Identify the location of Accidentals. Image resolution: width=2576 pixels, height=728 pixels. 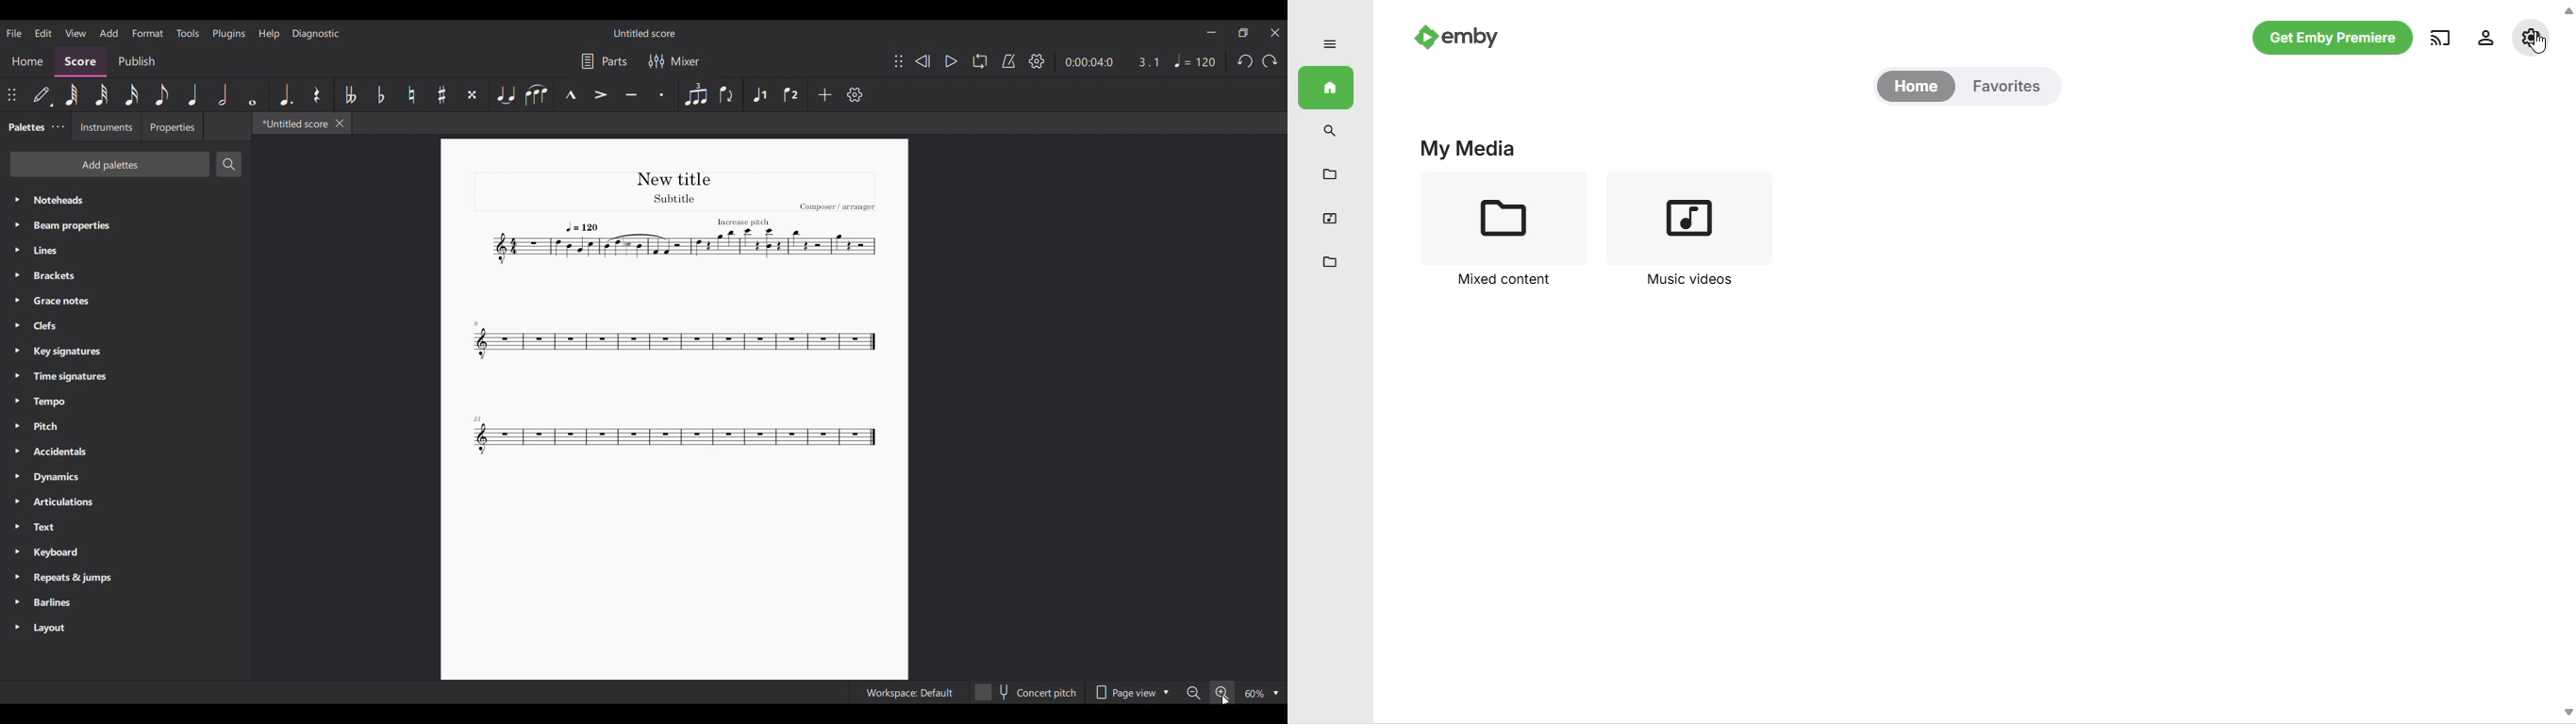
(126, 451).